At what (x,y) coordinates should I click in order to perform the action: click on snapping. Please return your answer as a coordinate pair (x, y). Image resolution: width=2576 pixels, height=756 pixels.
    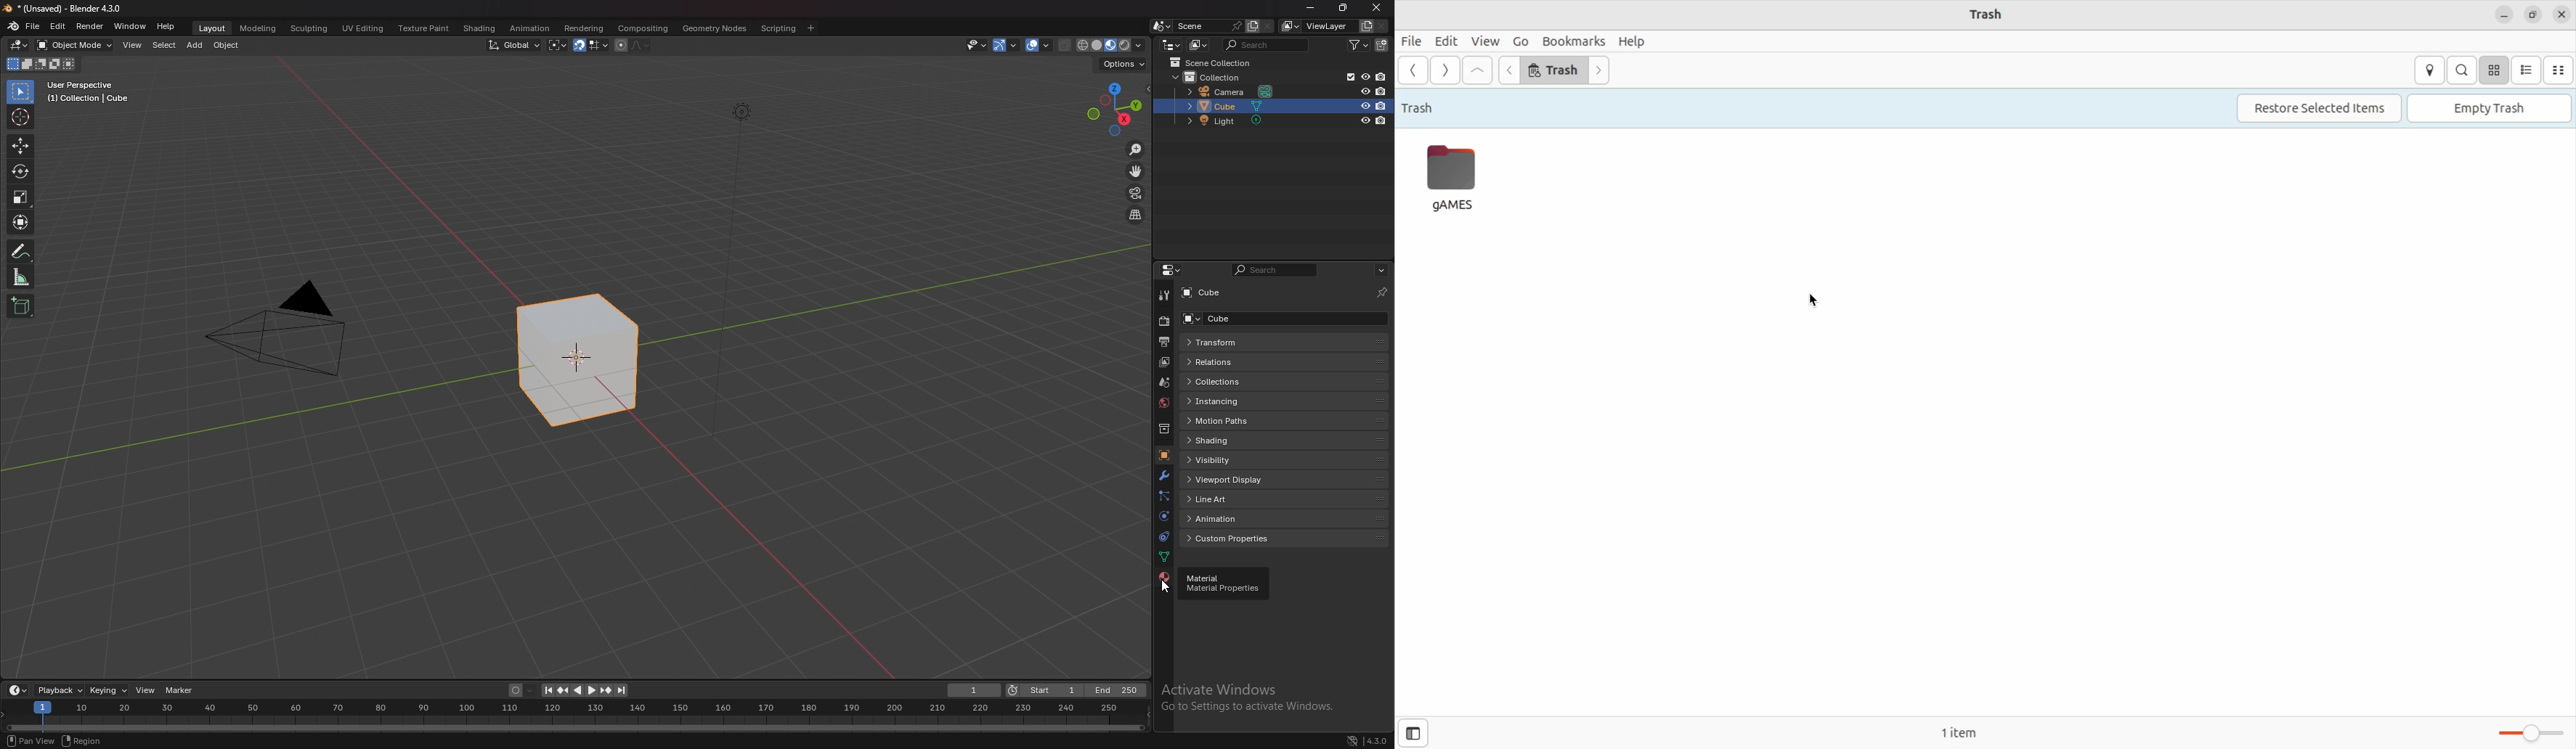
    Looking at the image, I should click on (590, 46).